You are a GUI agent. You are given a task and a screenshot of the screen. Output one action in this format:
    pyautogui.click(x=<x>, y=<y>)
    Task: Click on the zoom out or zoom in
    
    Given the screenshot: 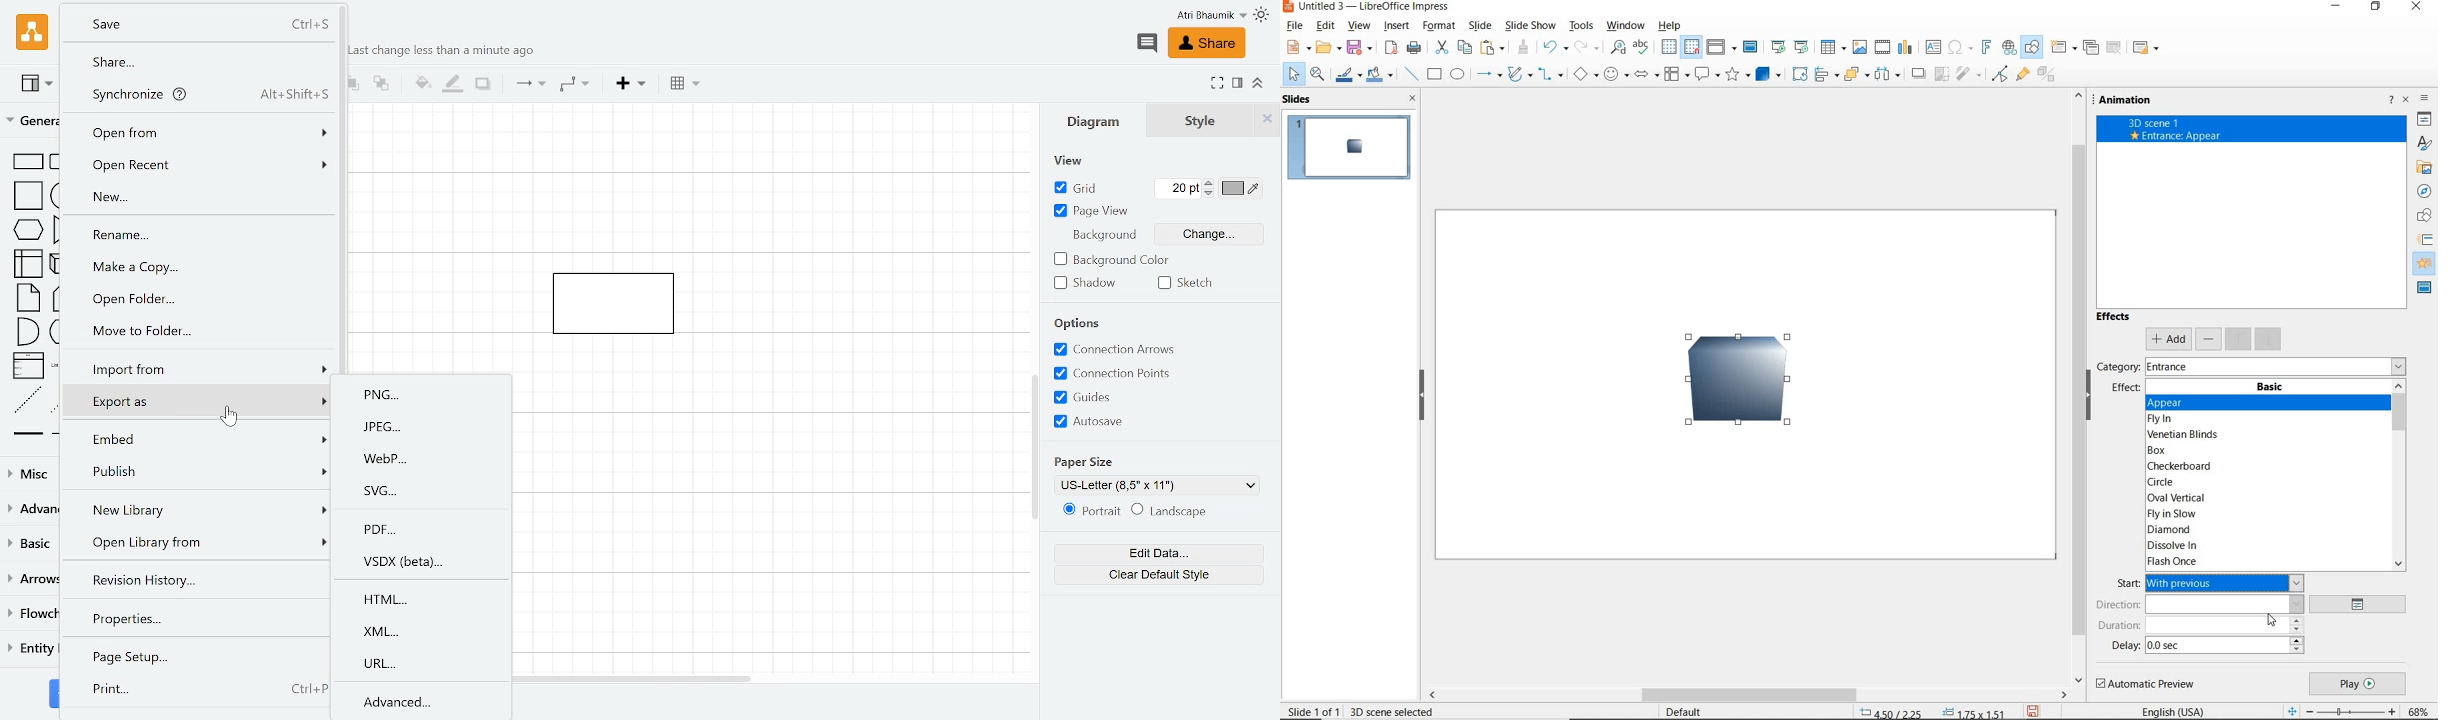 What is the action you would take?
    pyautogui.click(x=2340, y=710)
    